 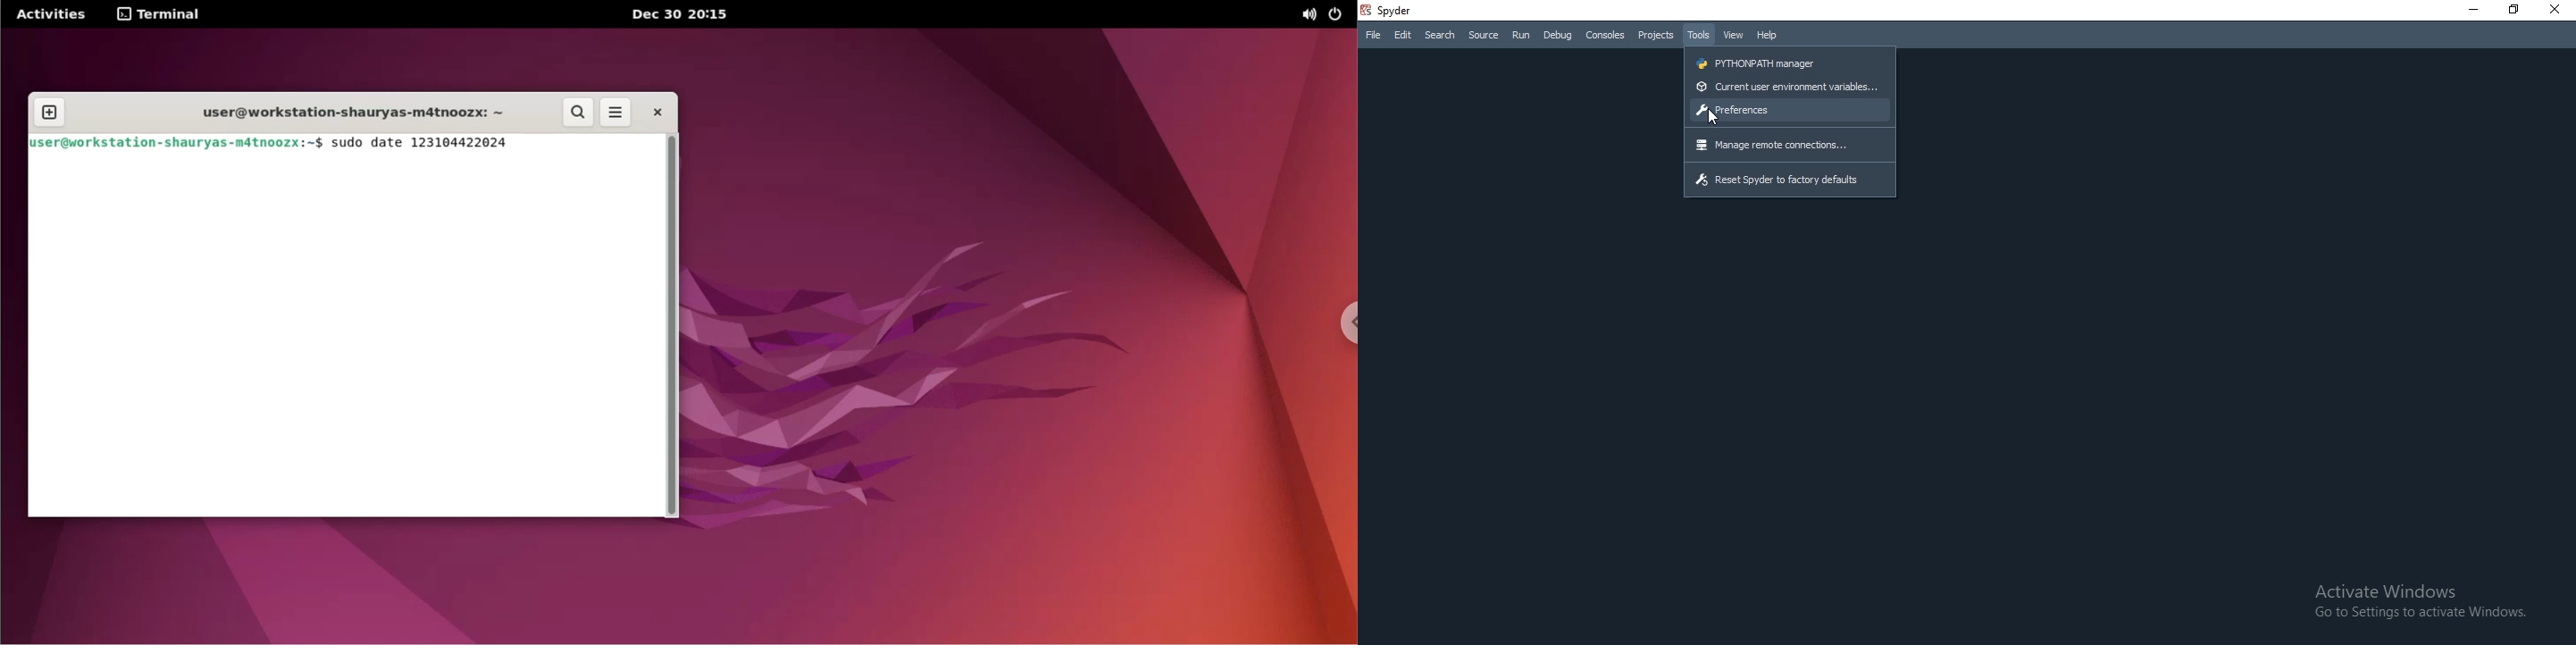 I want to click on Help, so click(x=1768, y=36).